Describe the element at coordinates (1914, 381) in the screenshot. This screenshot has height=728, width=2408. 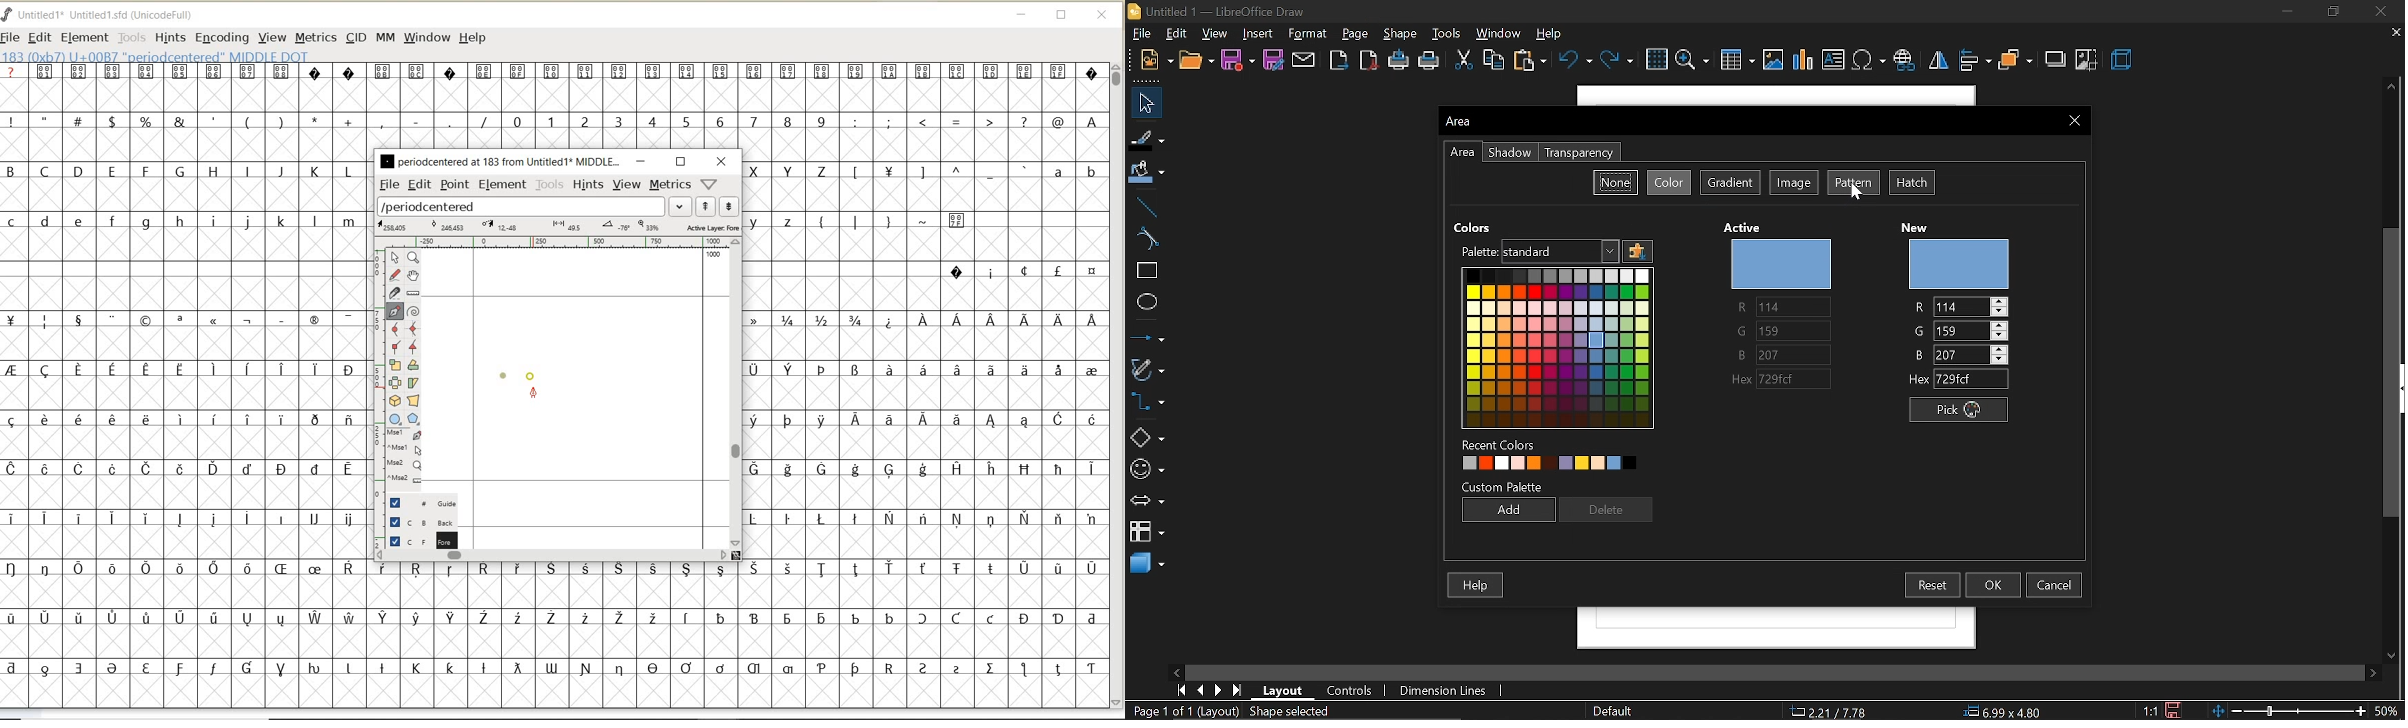
I see `Hex` at that location.